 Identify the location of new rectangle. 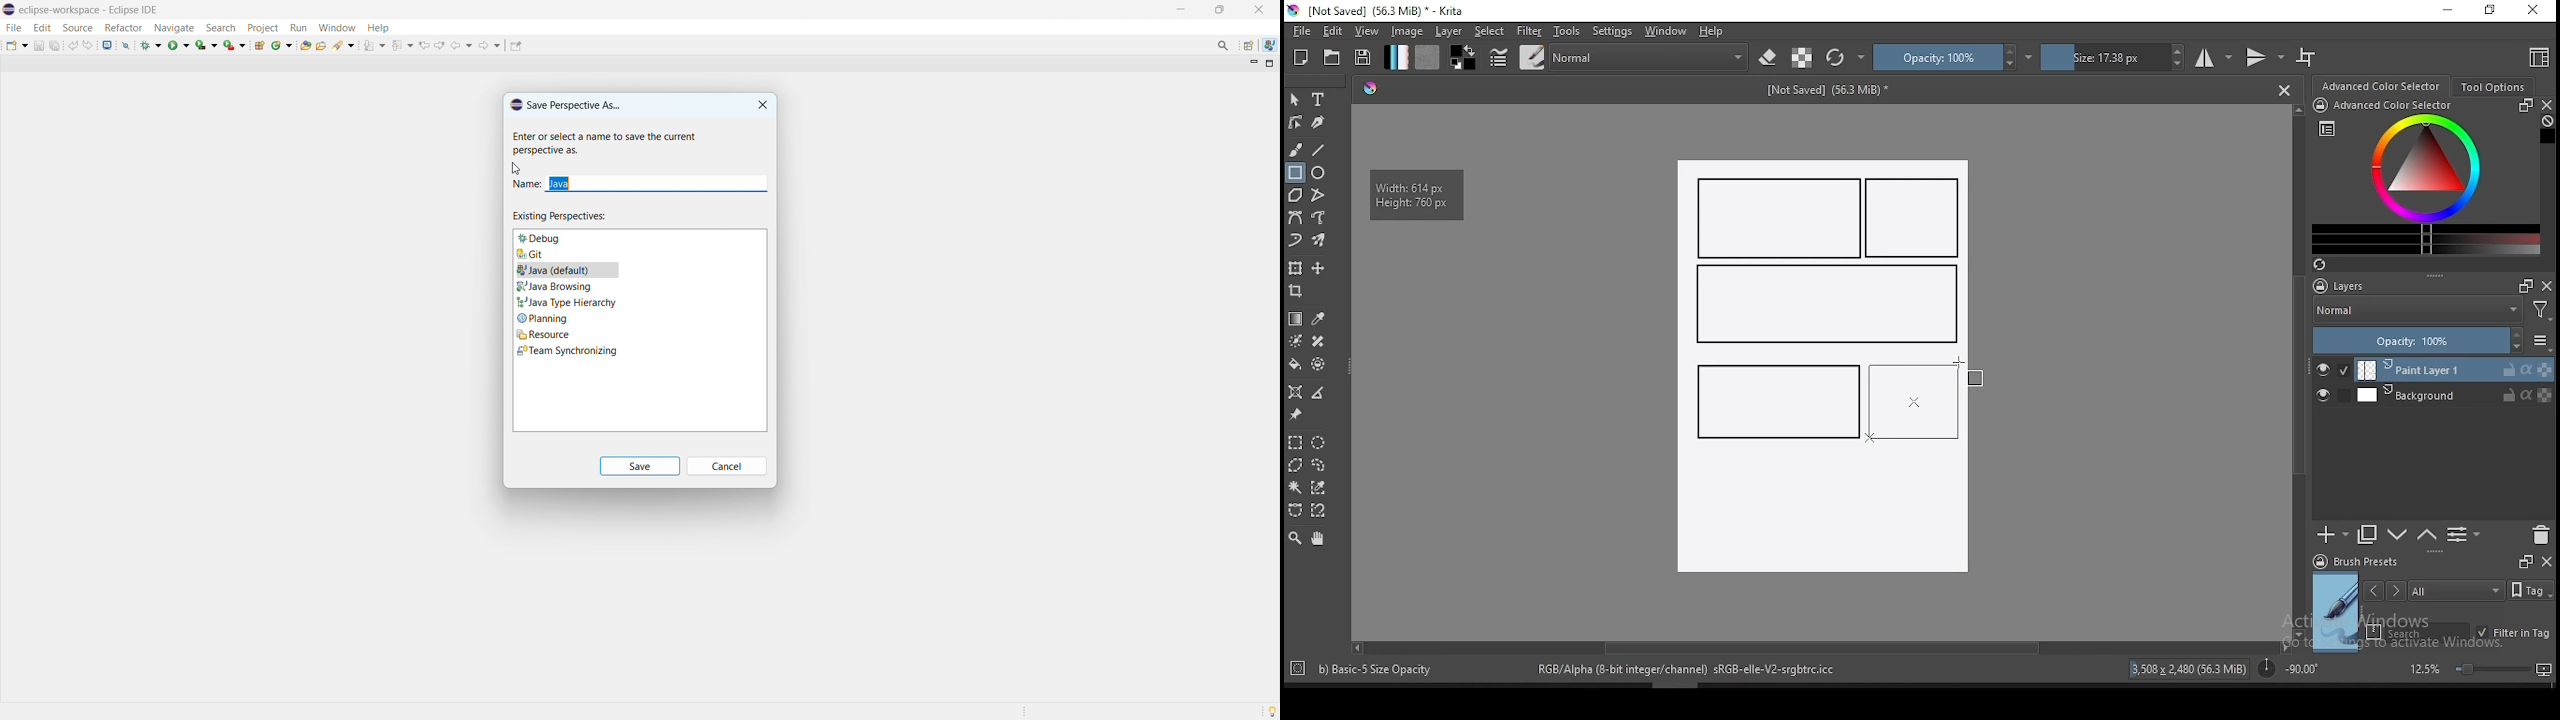
(1916, 219).